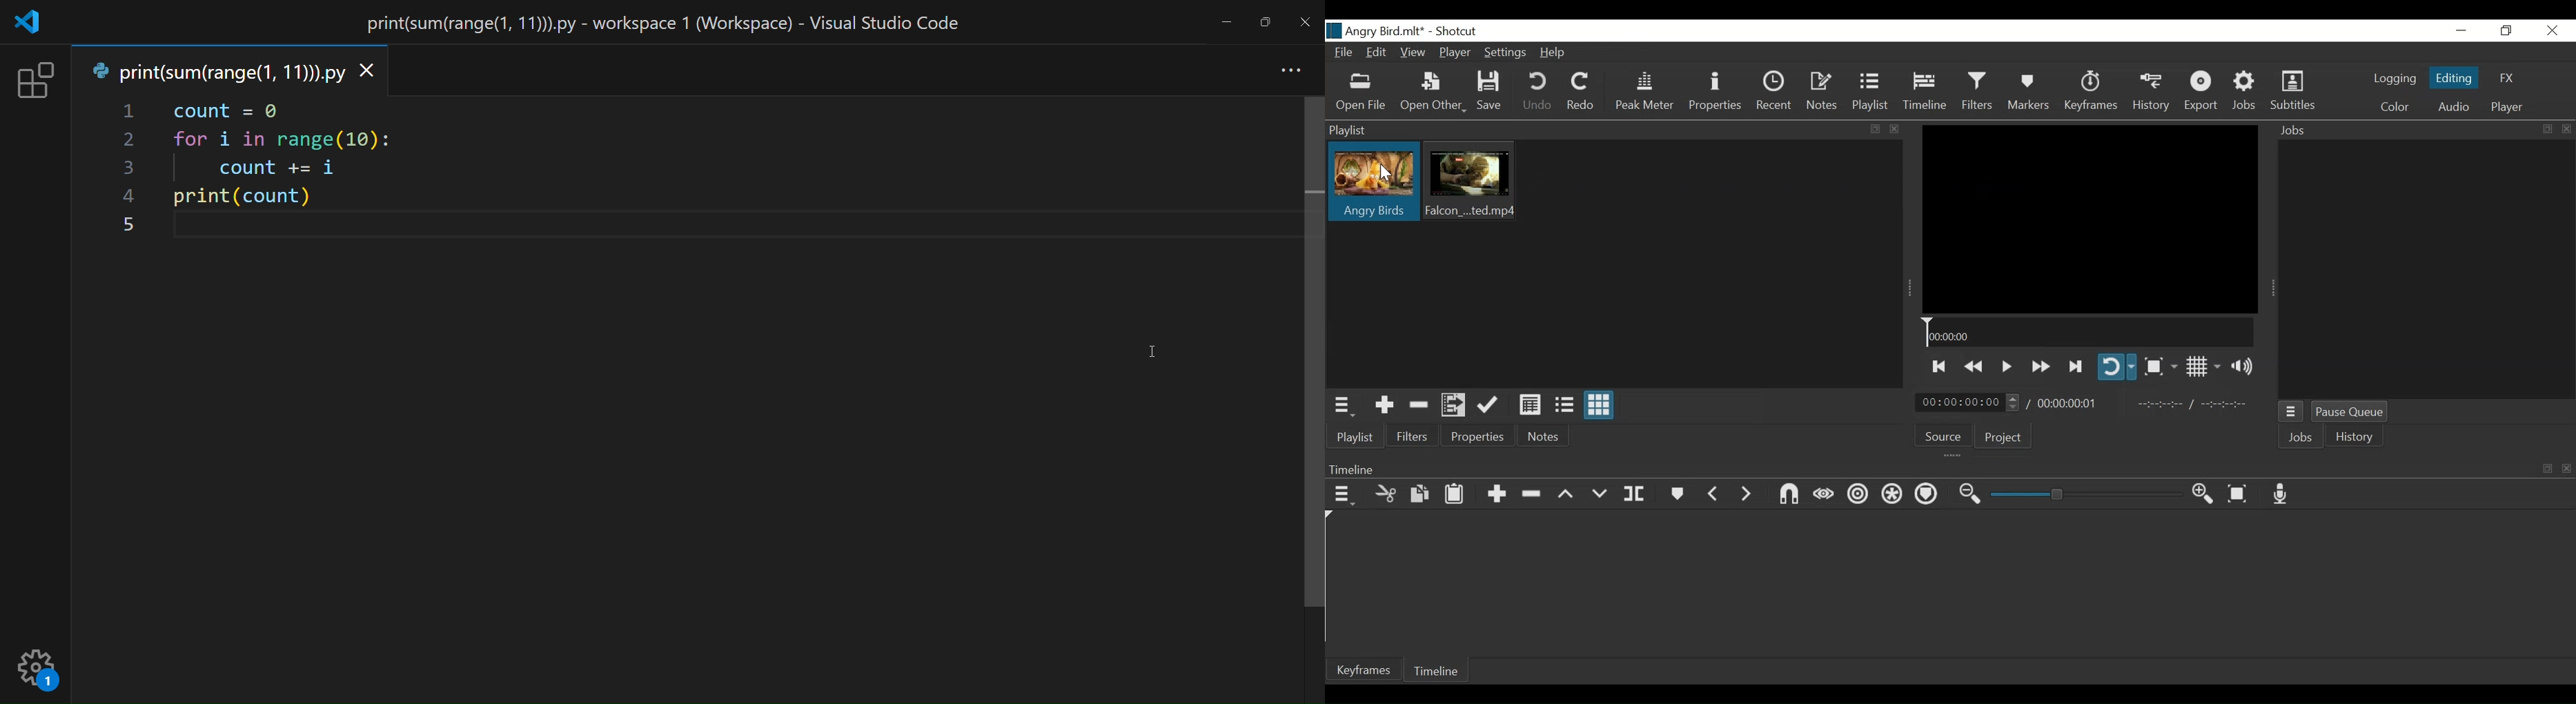 The image size is (2576, 728). I want to click on Ripple Delete, so click(1533, 492).